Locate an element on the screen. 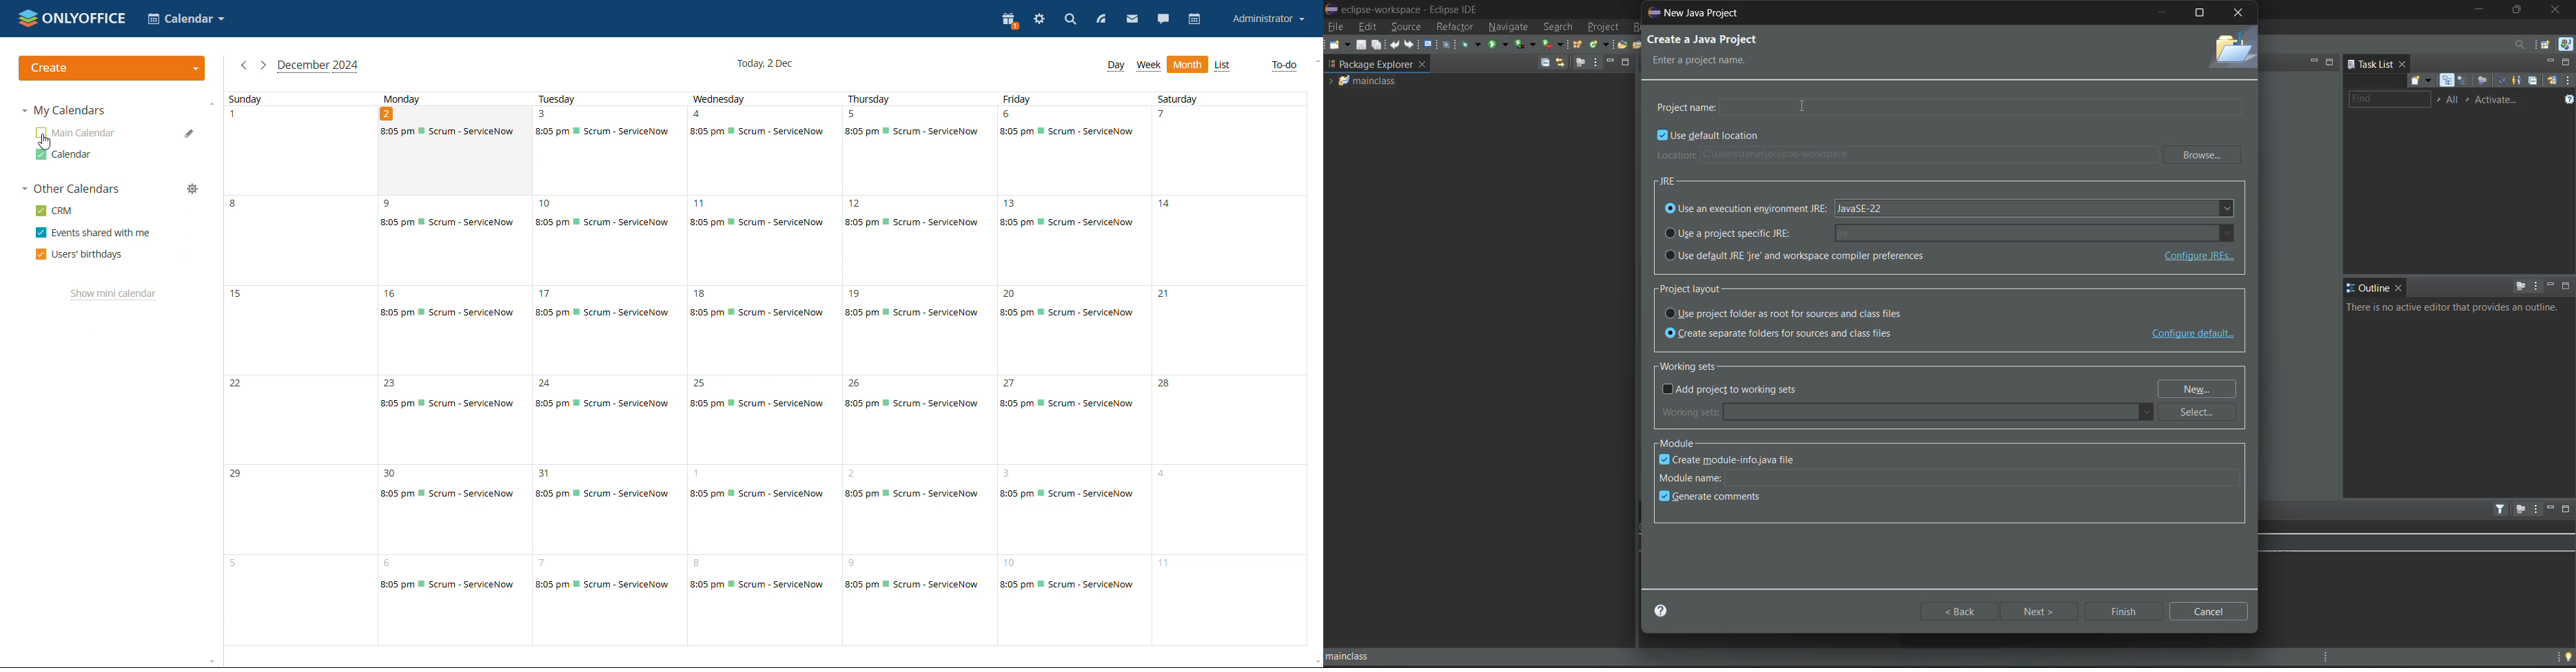  use default location is located at coordinates (1710, 137).